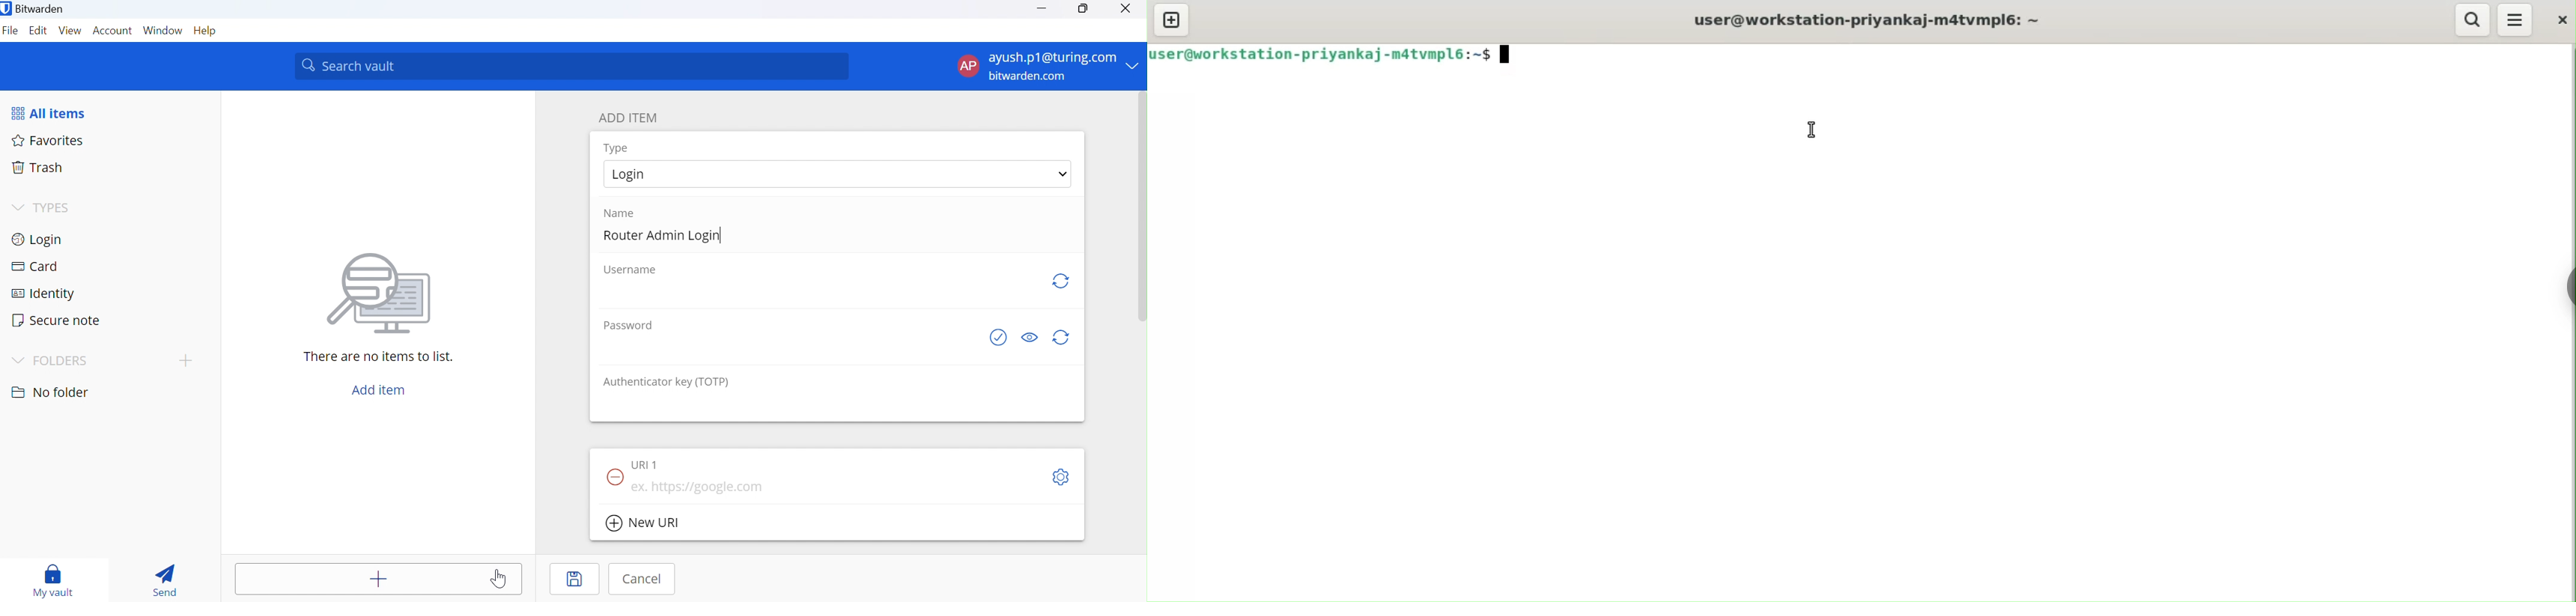 The height and width of the screenshot is (616, 2576). Describe the element at coordinates (113, 31) in the screenshot. I see `Account` at that location.